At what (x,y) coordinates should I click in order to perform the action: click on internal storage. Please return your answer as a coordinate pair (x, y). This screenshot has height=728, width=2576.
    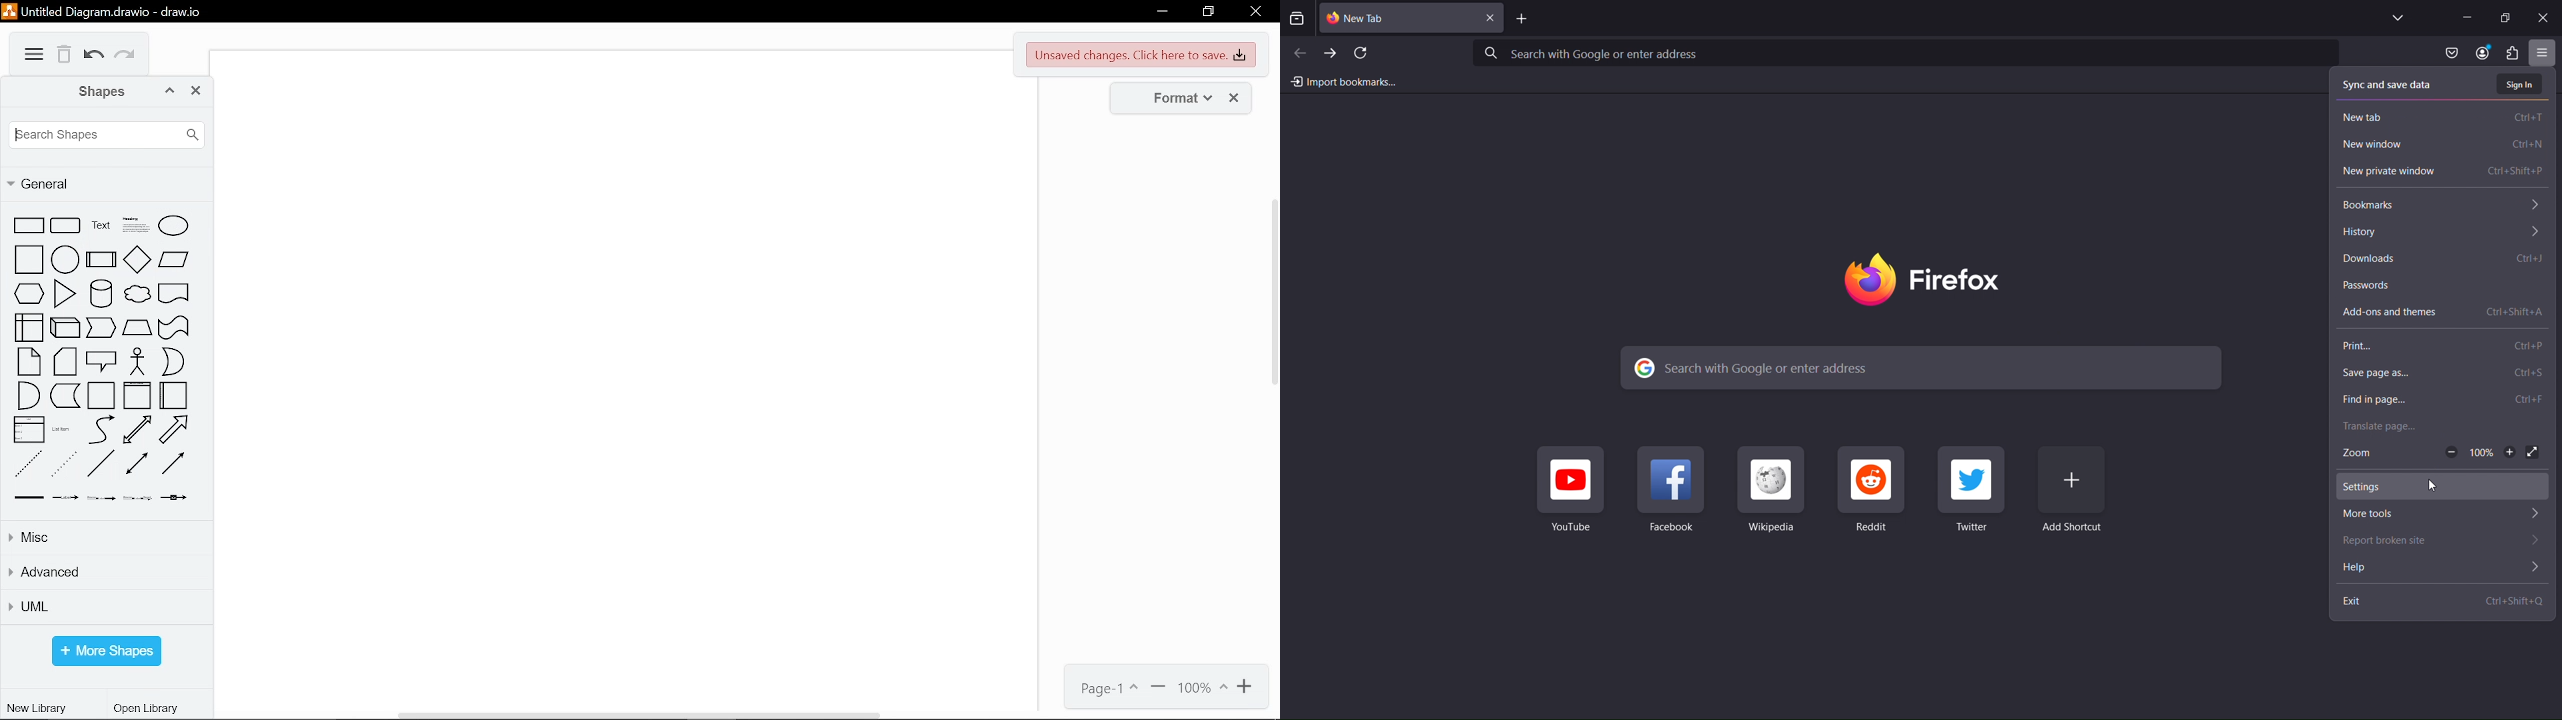
    Looking at the image, I should click on (28, 328).